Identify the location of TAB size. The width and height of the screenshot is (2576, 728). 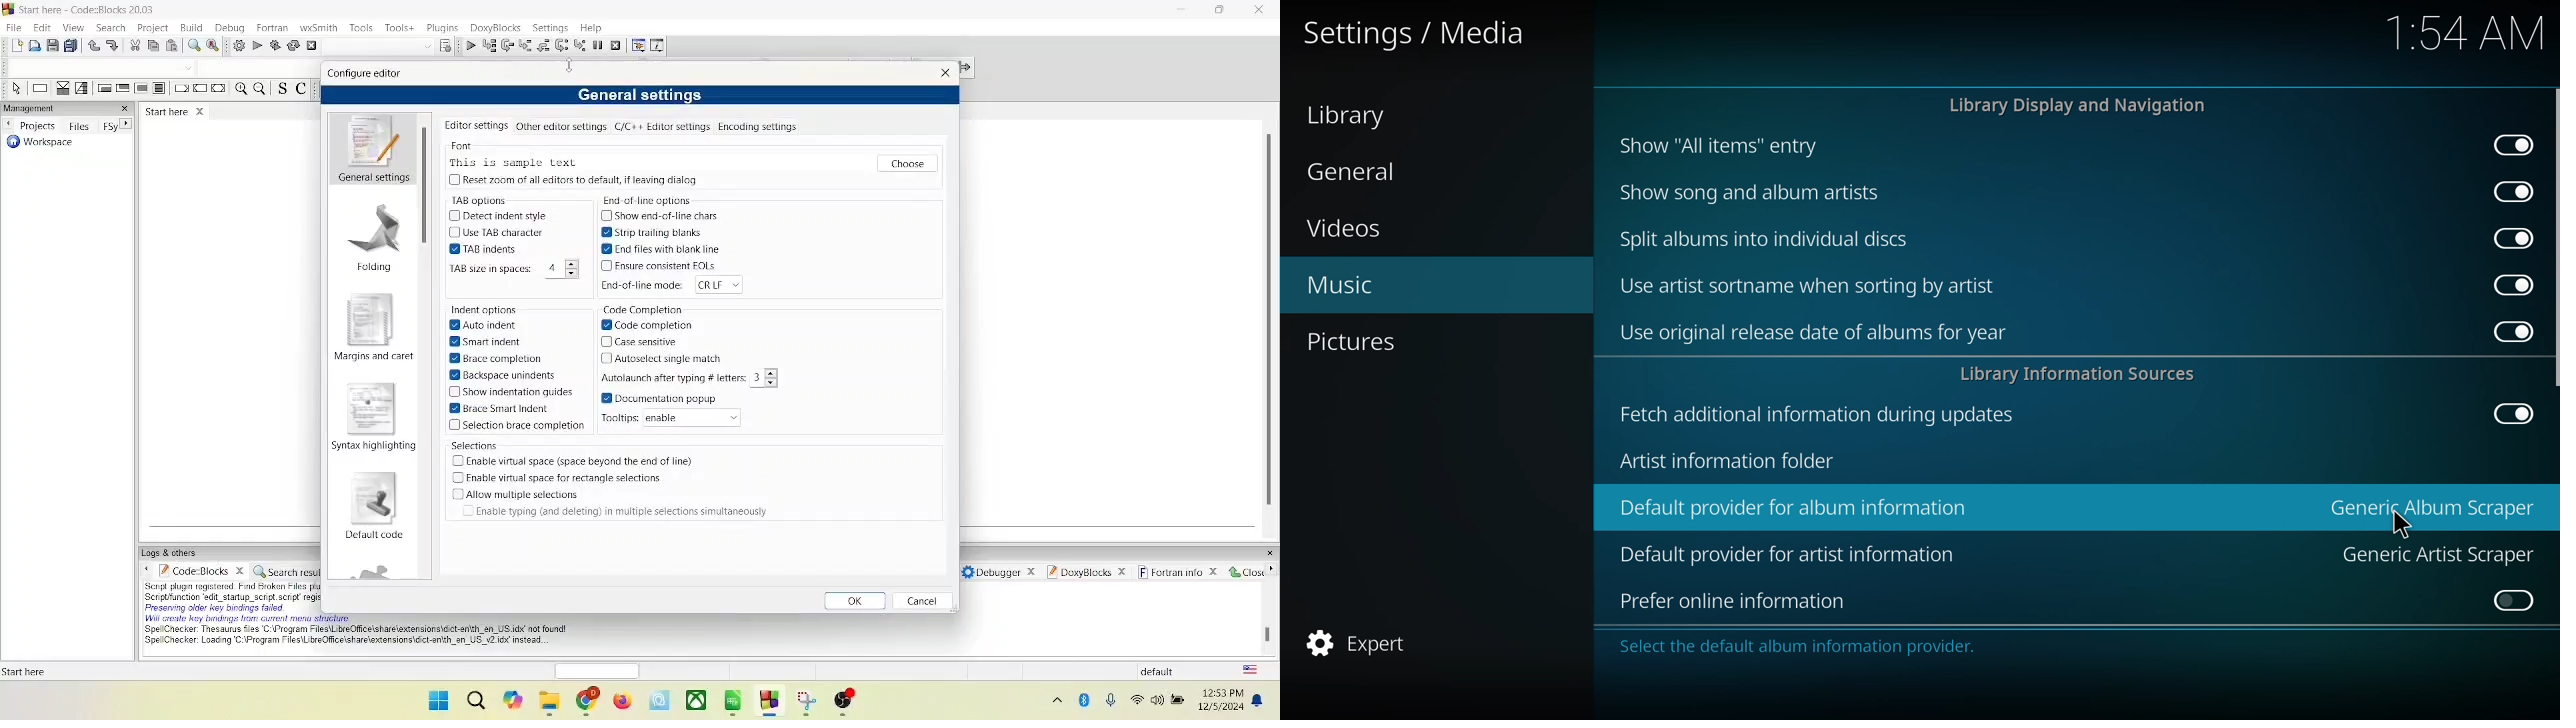
(509, 271).